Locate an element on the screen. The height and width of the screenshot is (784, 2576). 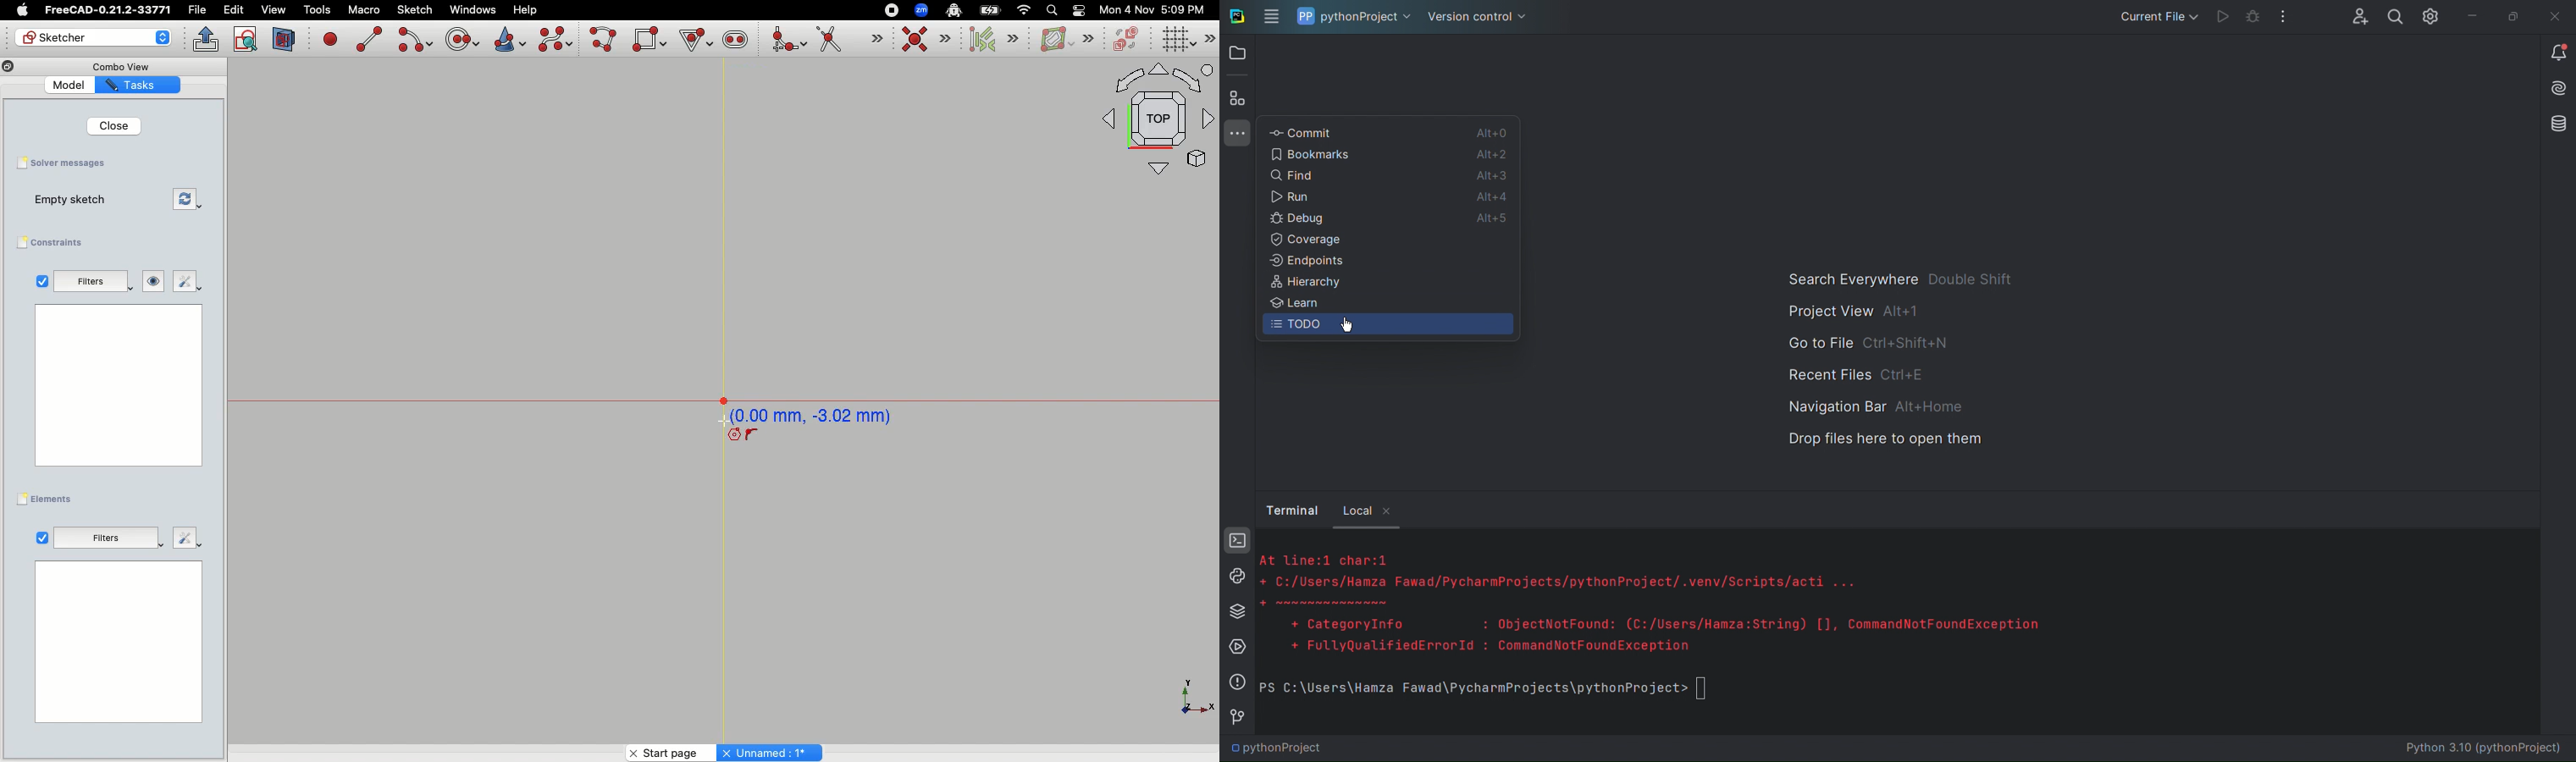
Network is located at coordinates (1025, 10).